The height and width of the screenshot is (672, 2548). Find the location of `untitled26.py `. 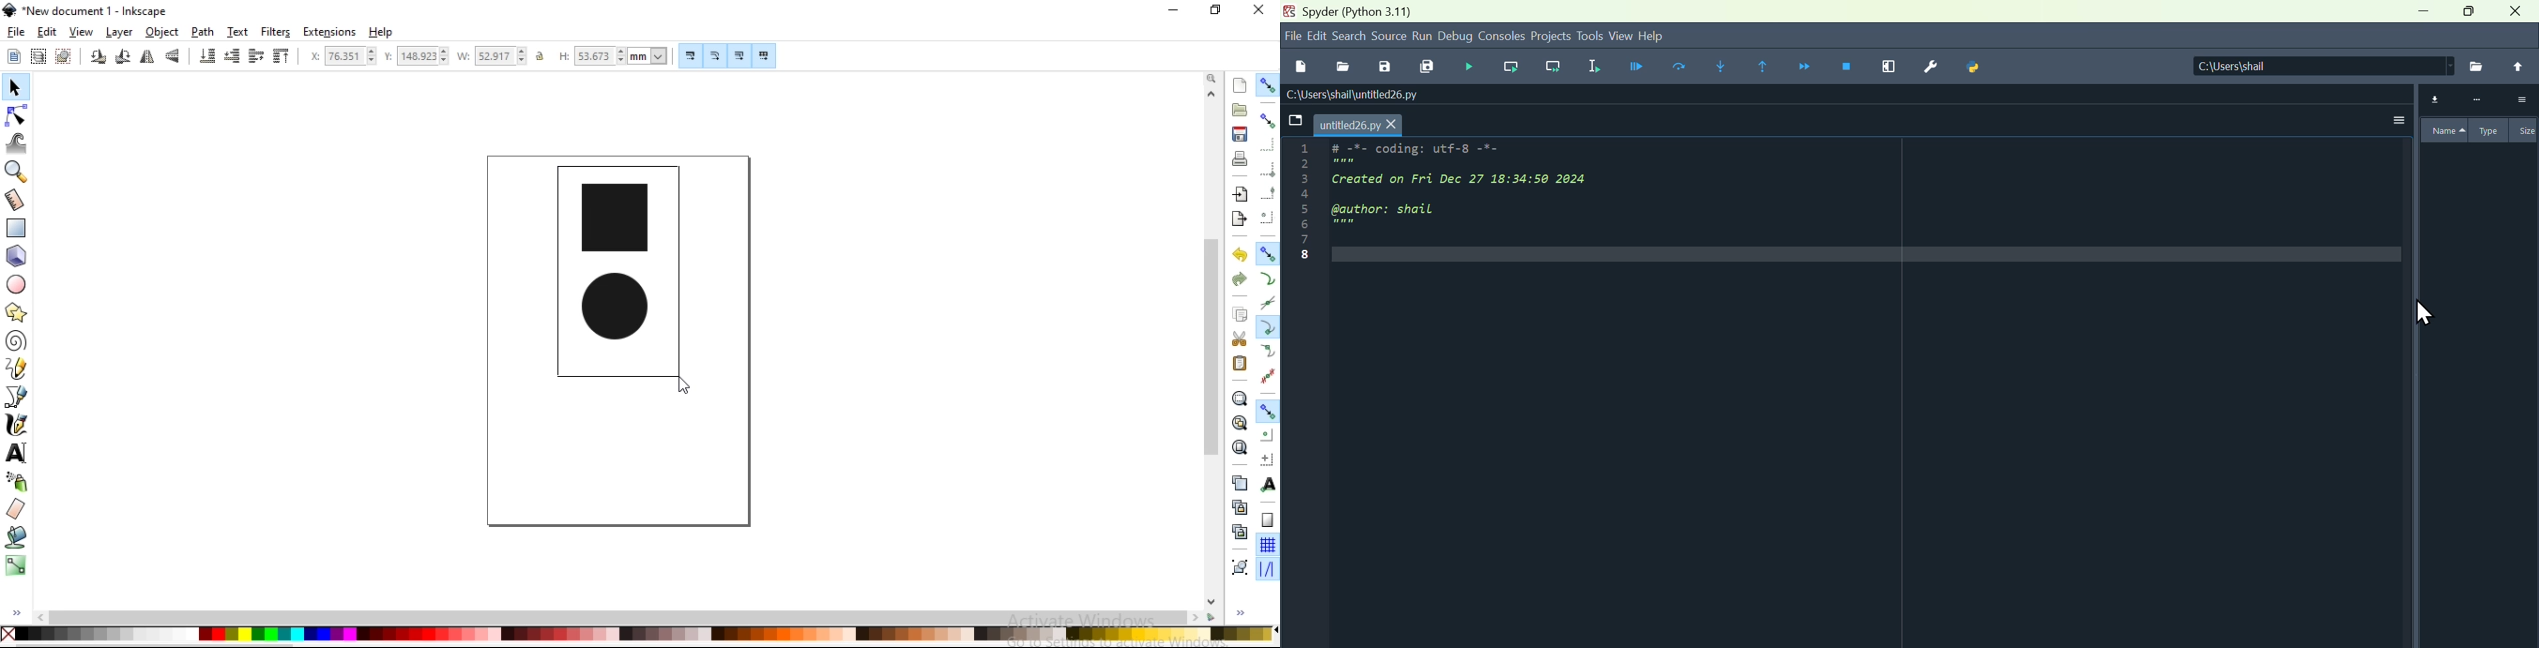

untitled26.py  is located at coordinates (1362, 125).